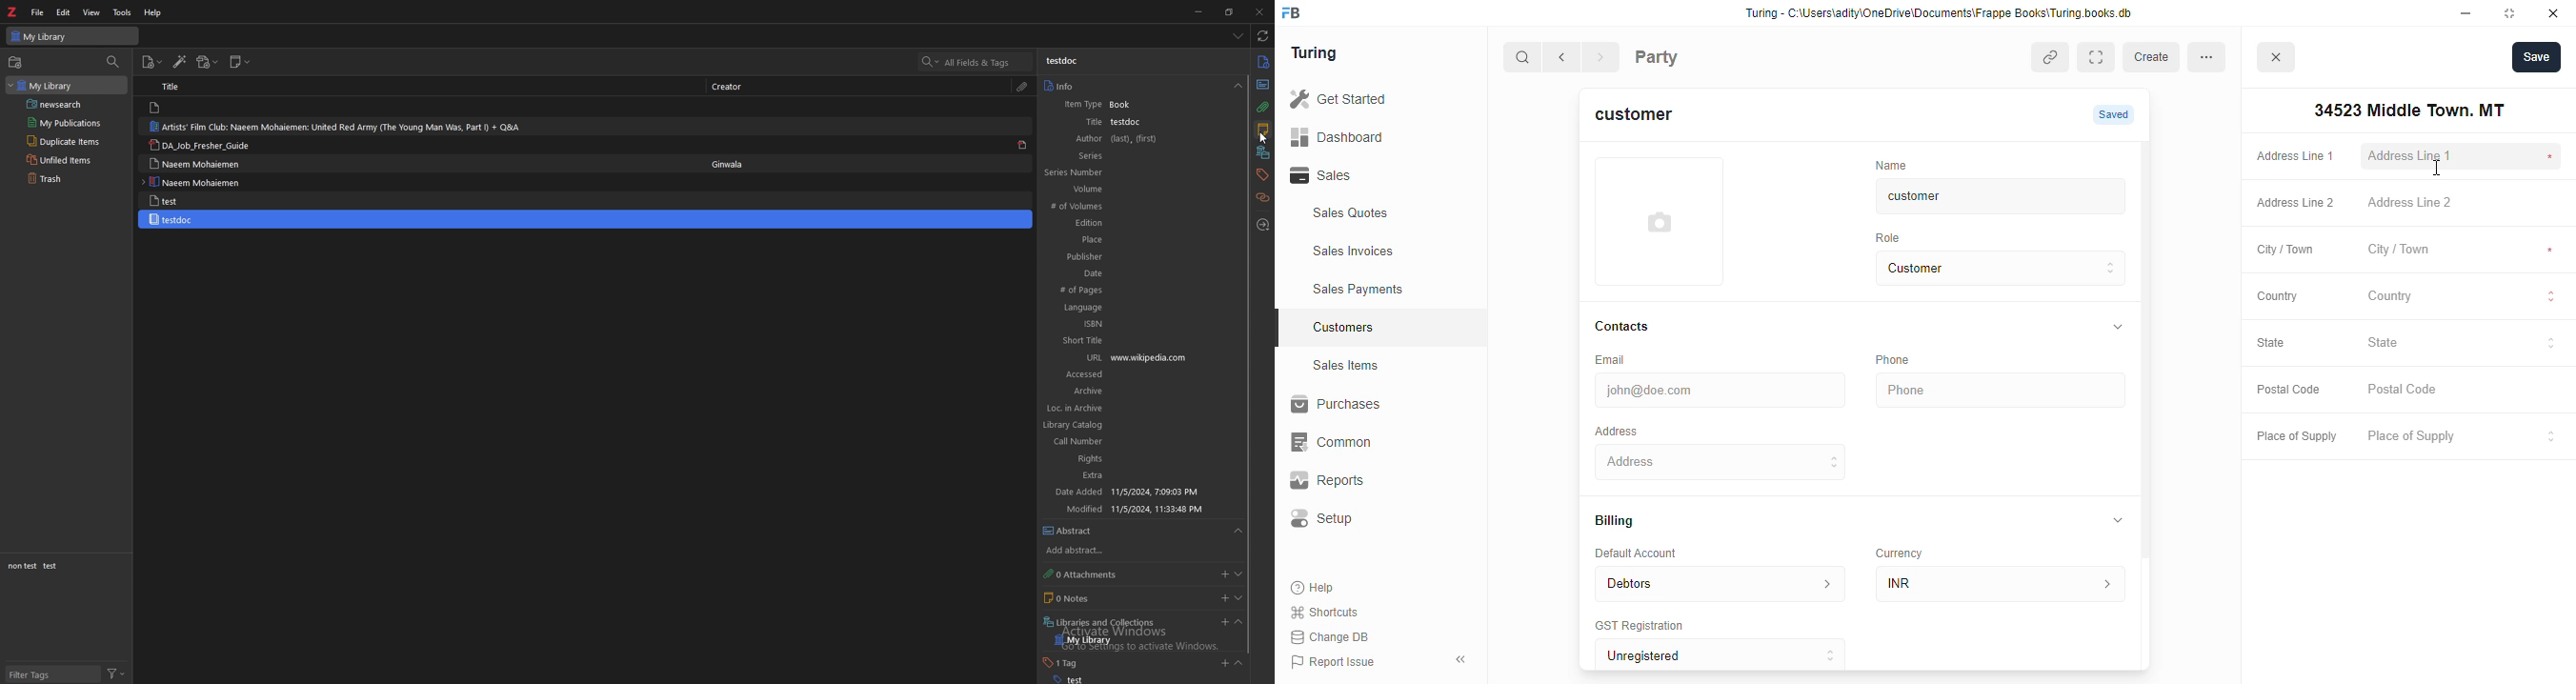 This screenshot has height=700, width=2576. Describe the element at coordinates (1083, 598) in the screenshot. I see `0 notes` at that location.